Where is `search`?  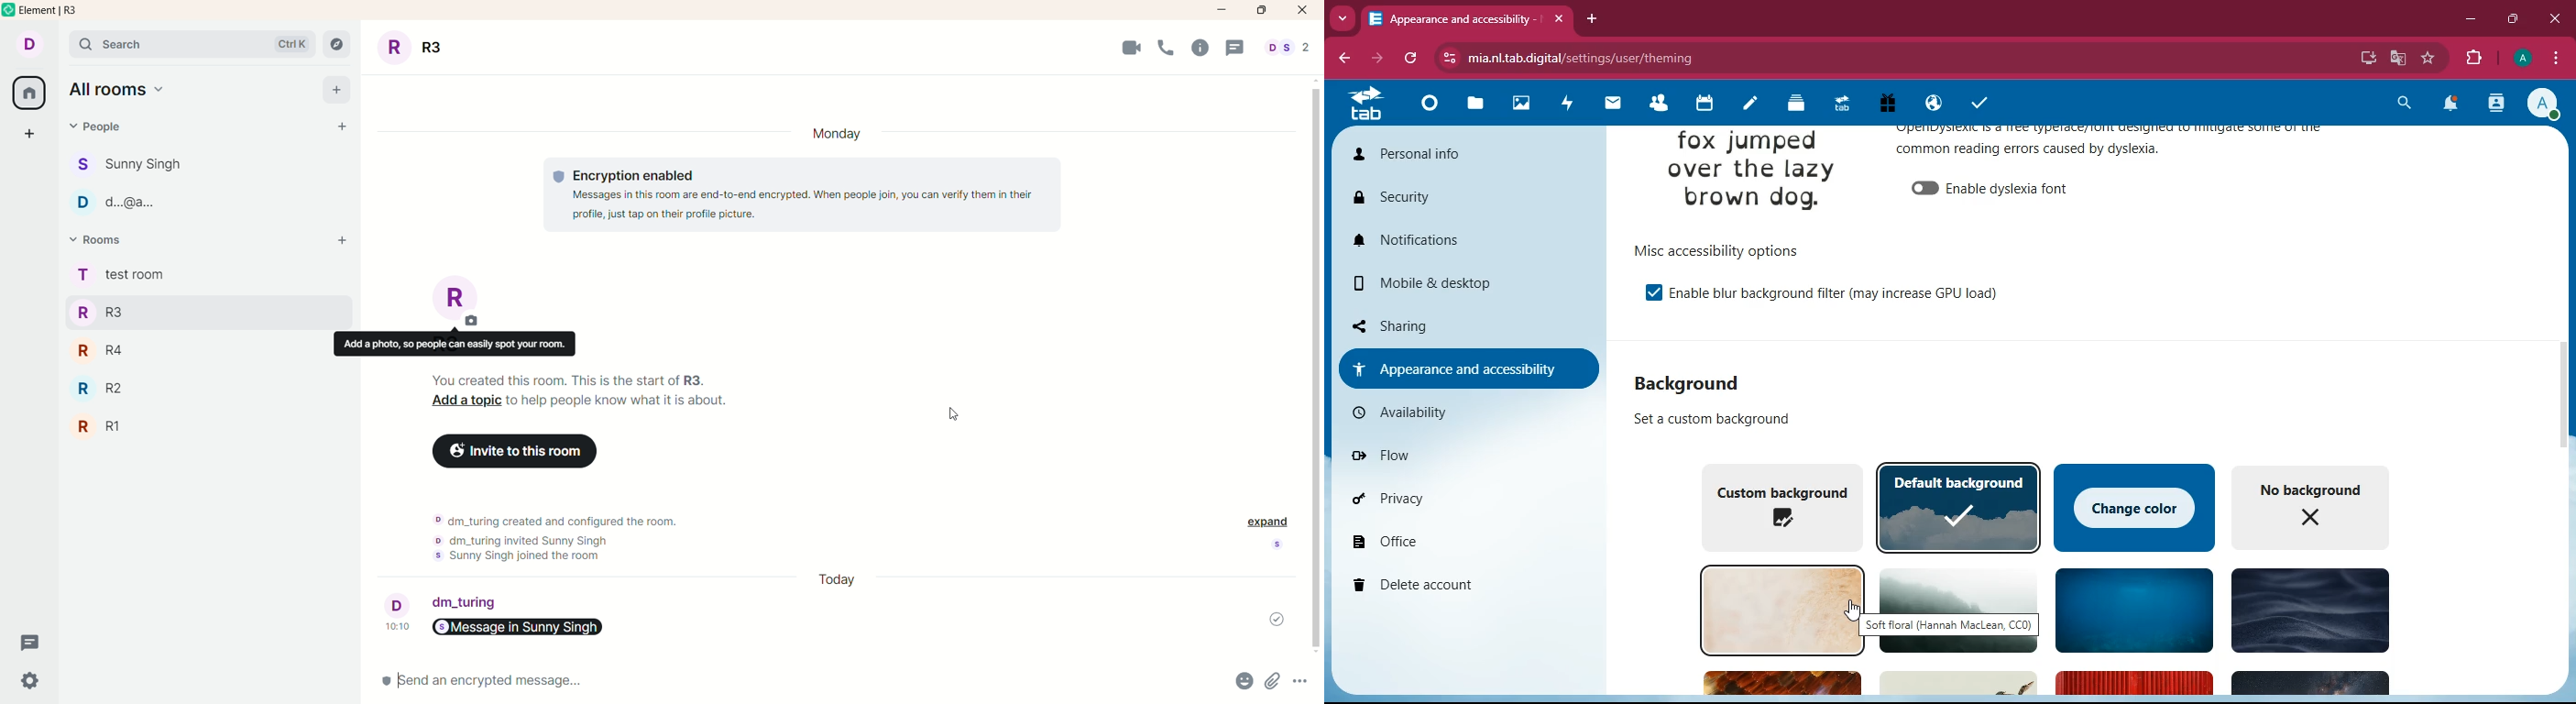
search is located at coordinates (192, 46).